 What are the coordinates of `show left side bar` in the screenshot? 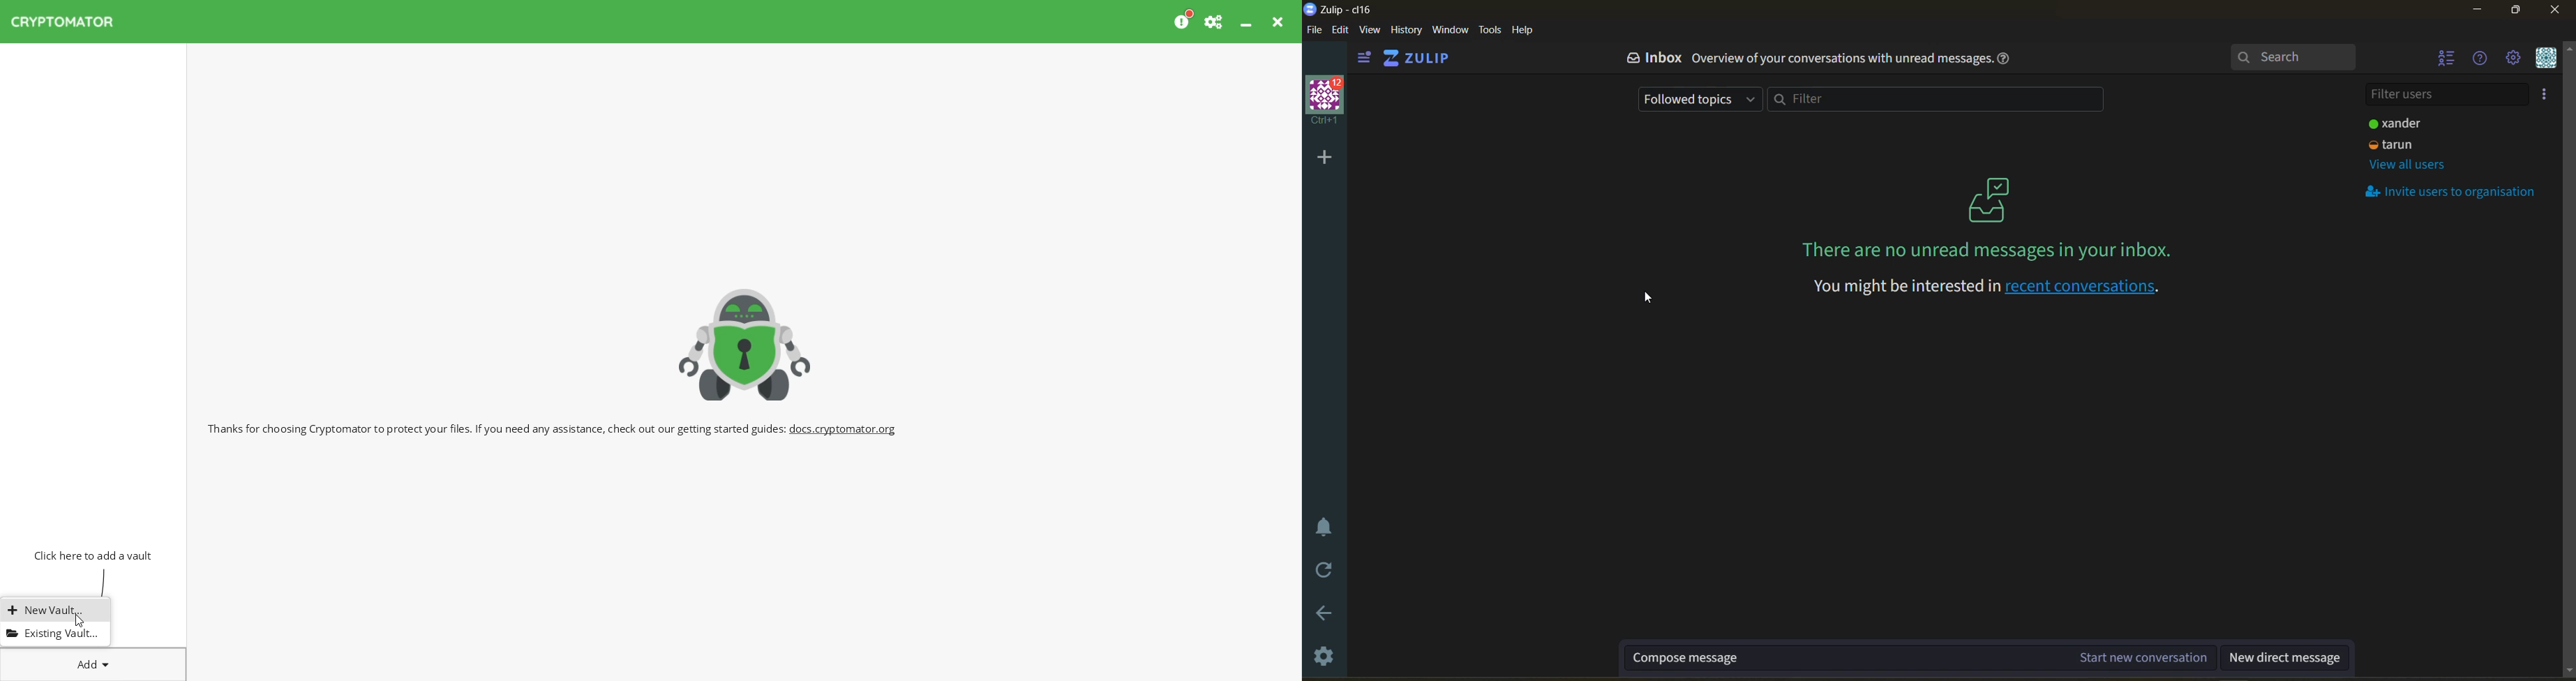 It's located at (1368, 57).